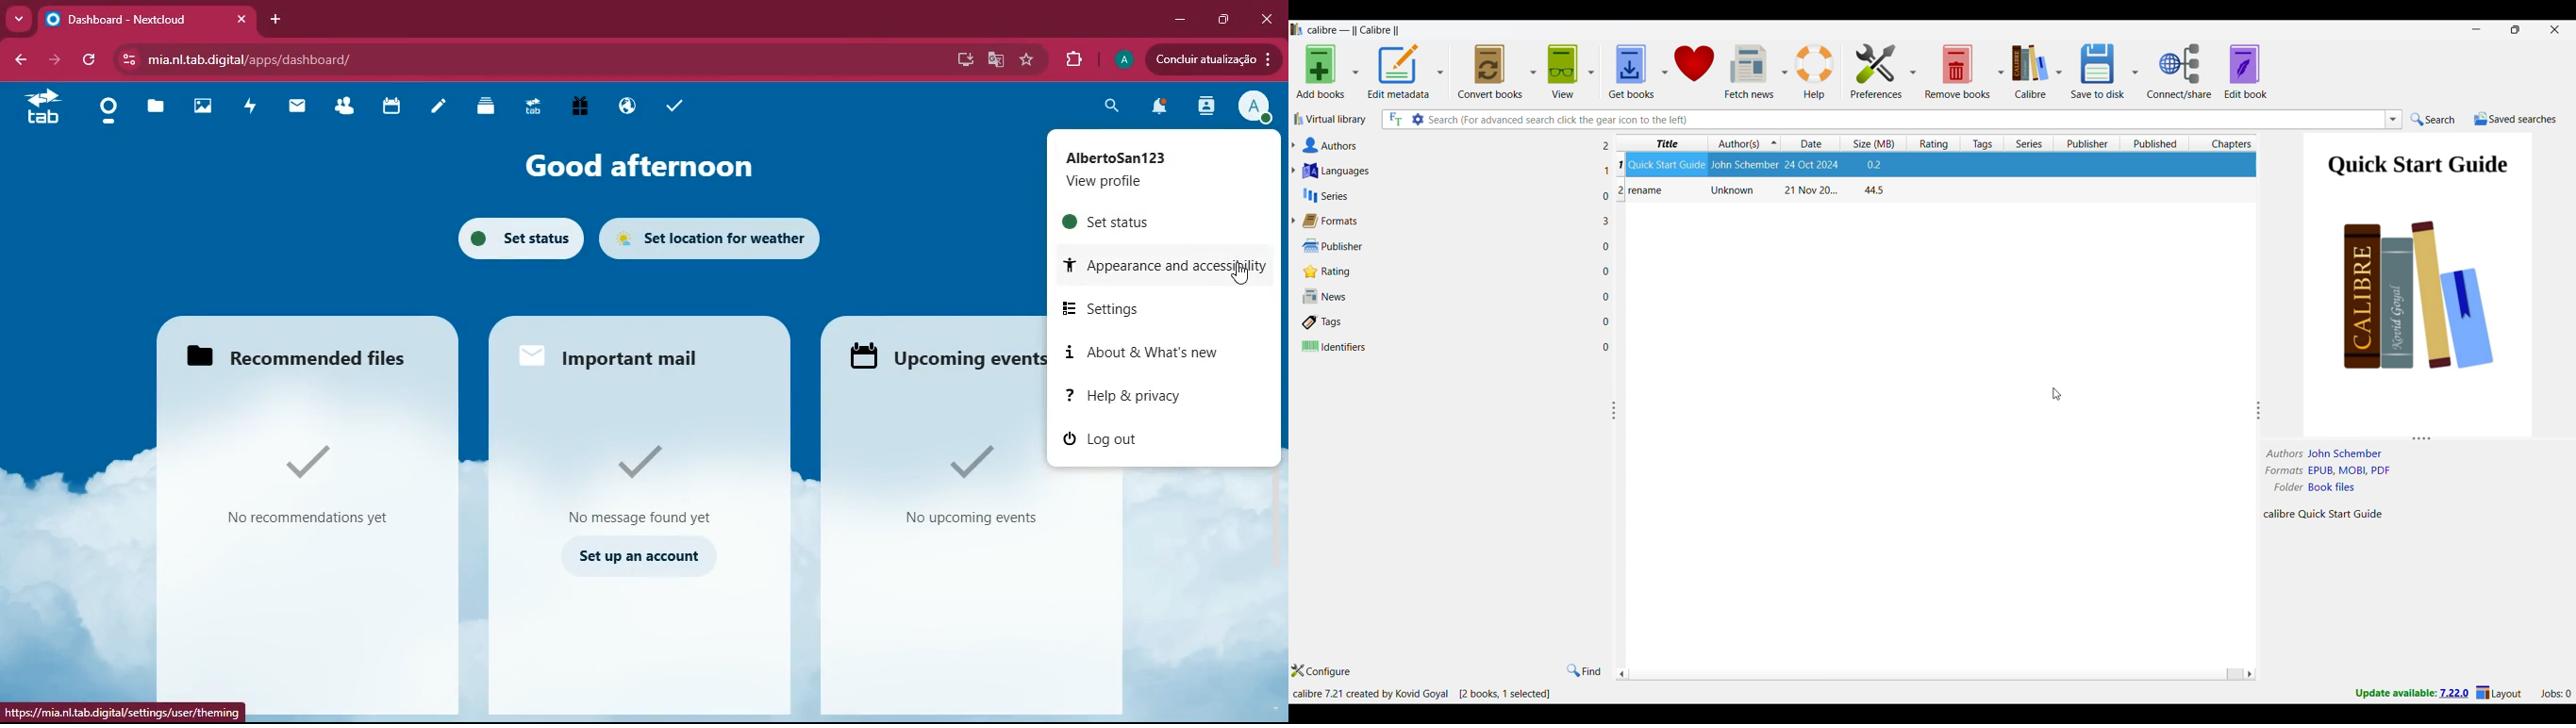  I want to click on view site info, so click(128, 58).